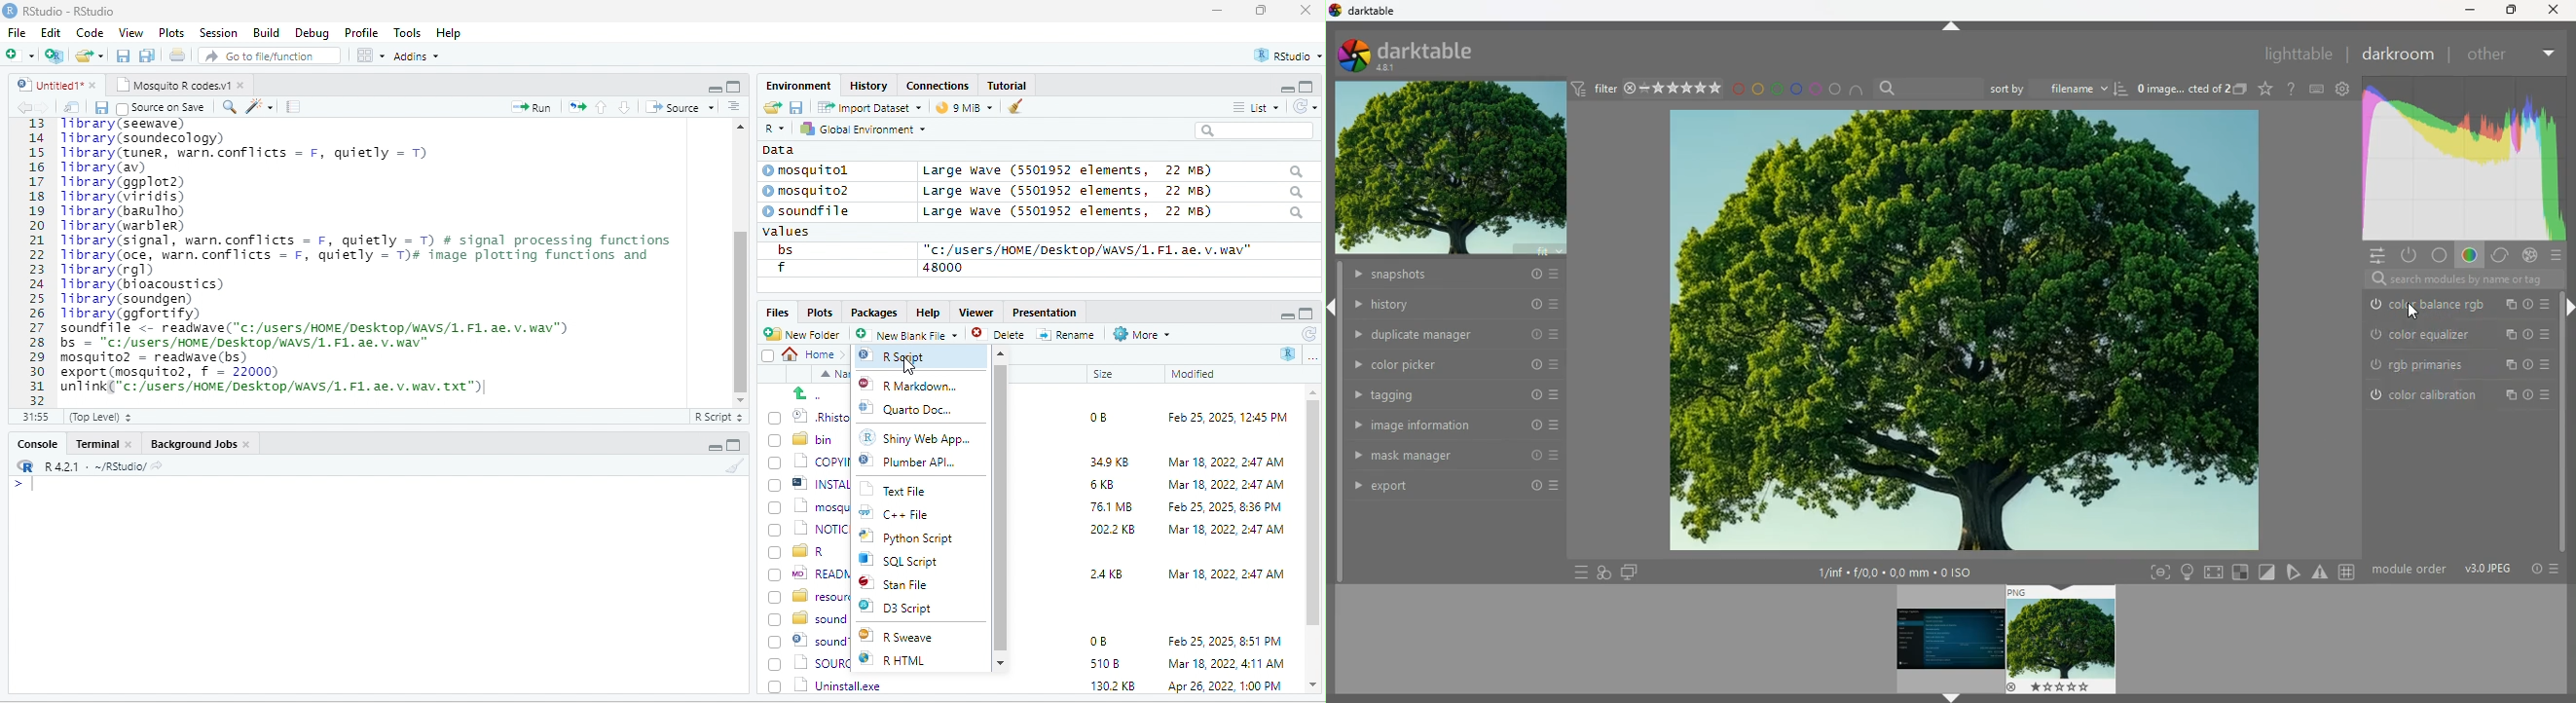  Describe the element at coordinates (125, 56) in the screenshot. I see `save` at that location.